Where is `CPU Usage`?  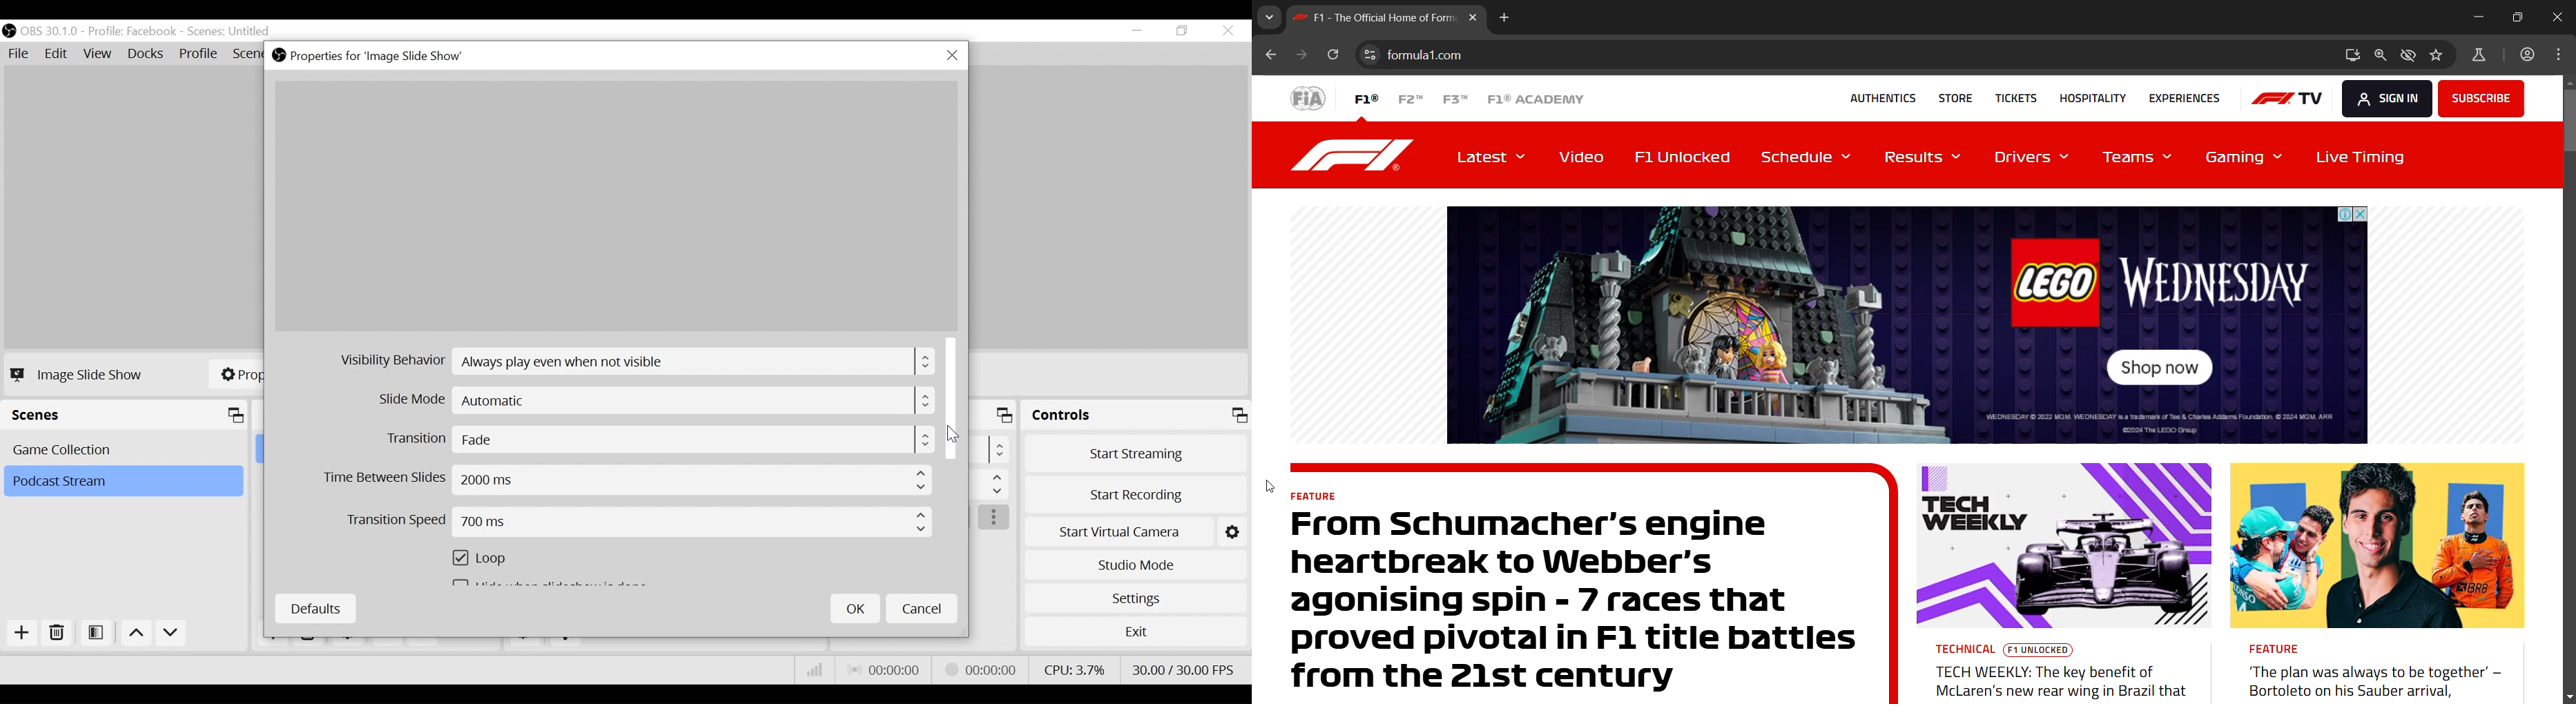
CPU Usage is located at coordinates (1073, 668).